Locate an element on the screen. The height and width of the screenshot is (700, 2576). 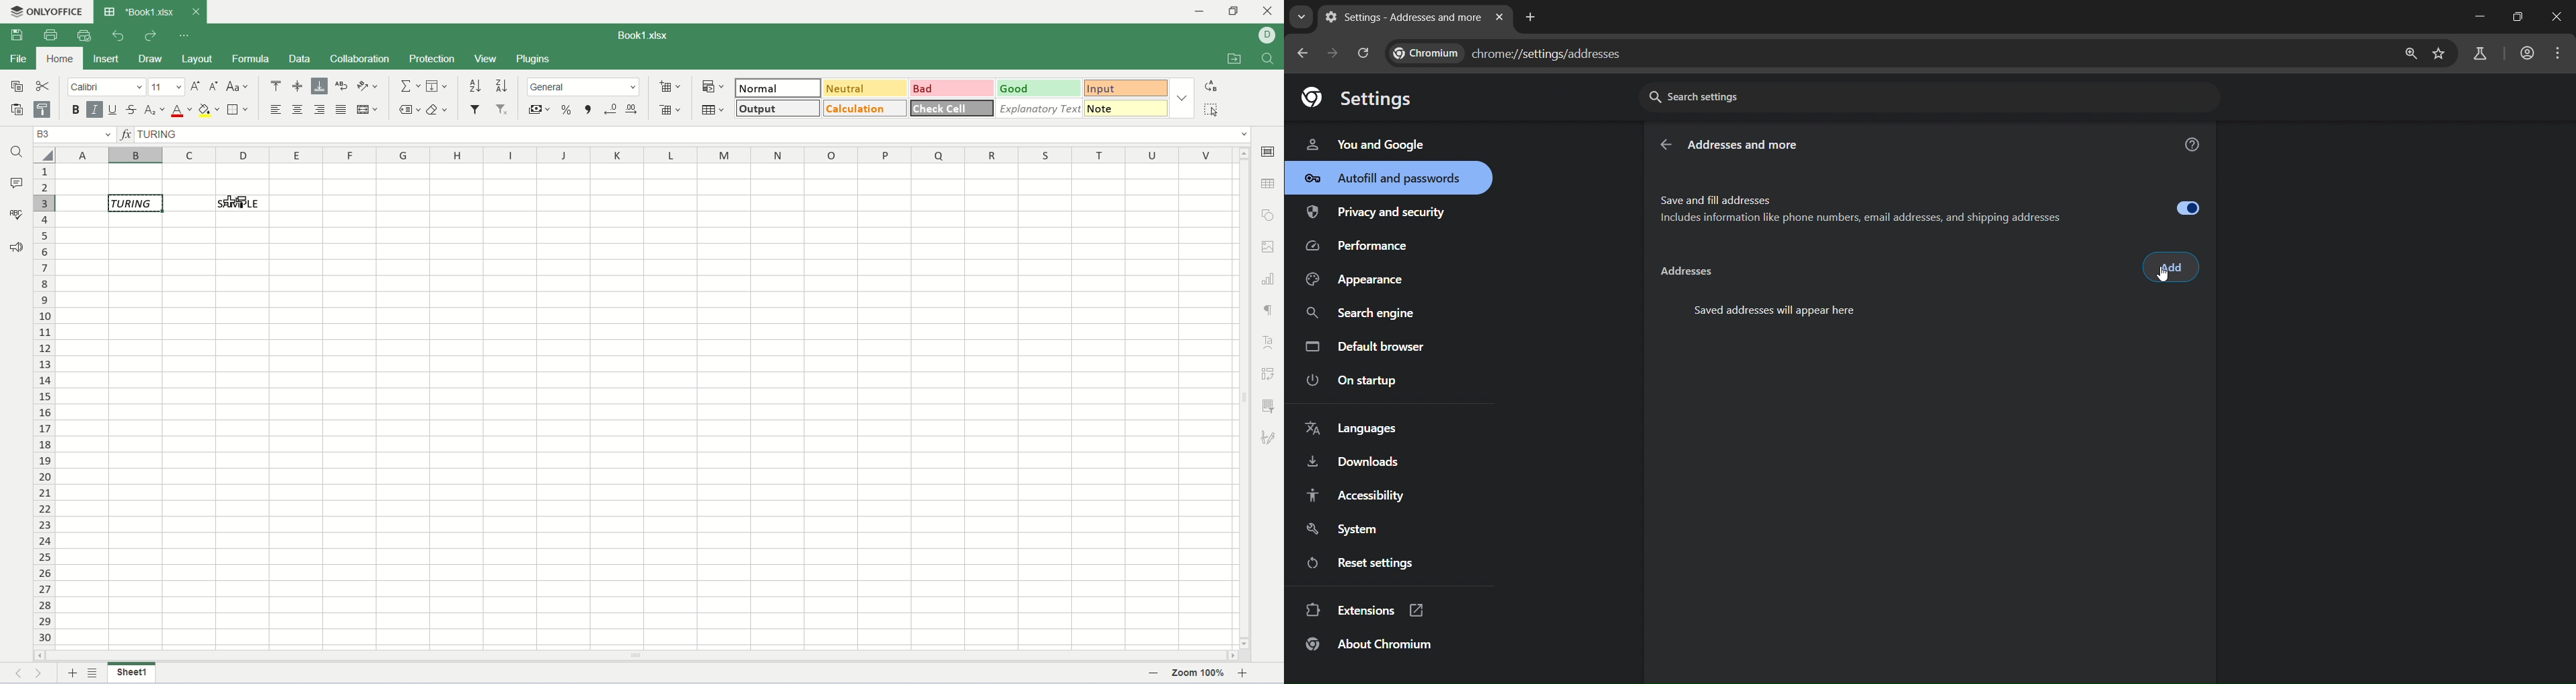
filter is located at coordinates (477, 108).